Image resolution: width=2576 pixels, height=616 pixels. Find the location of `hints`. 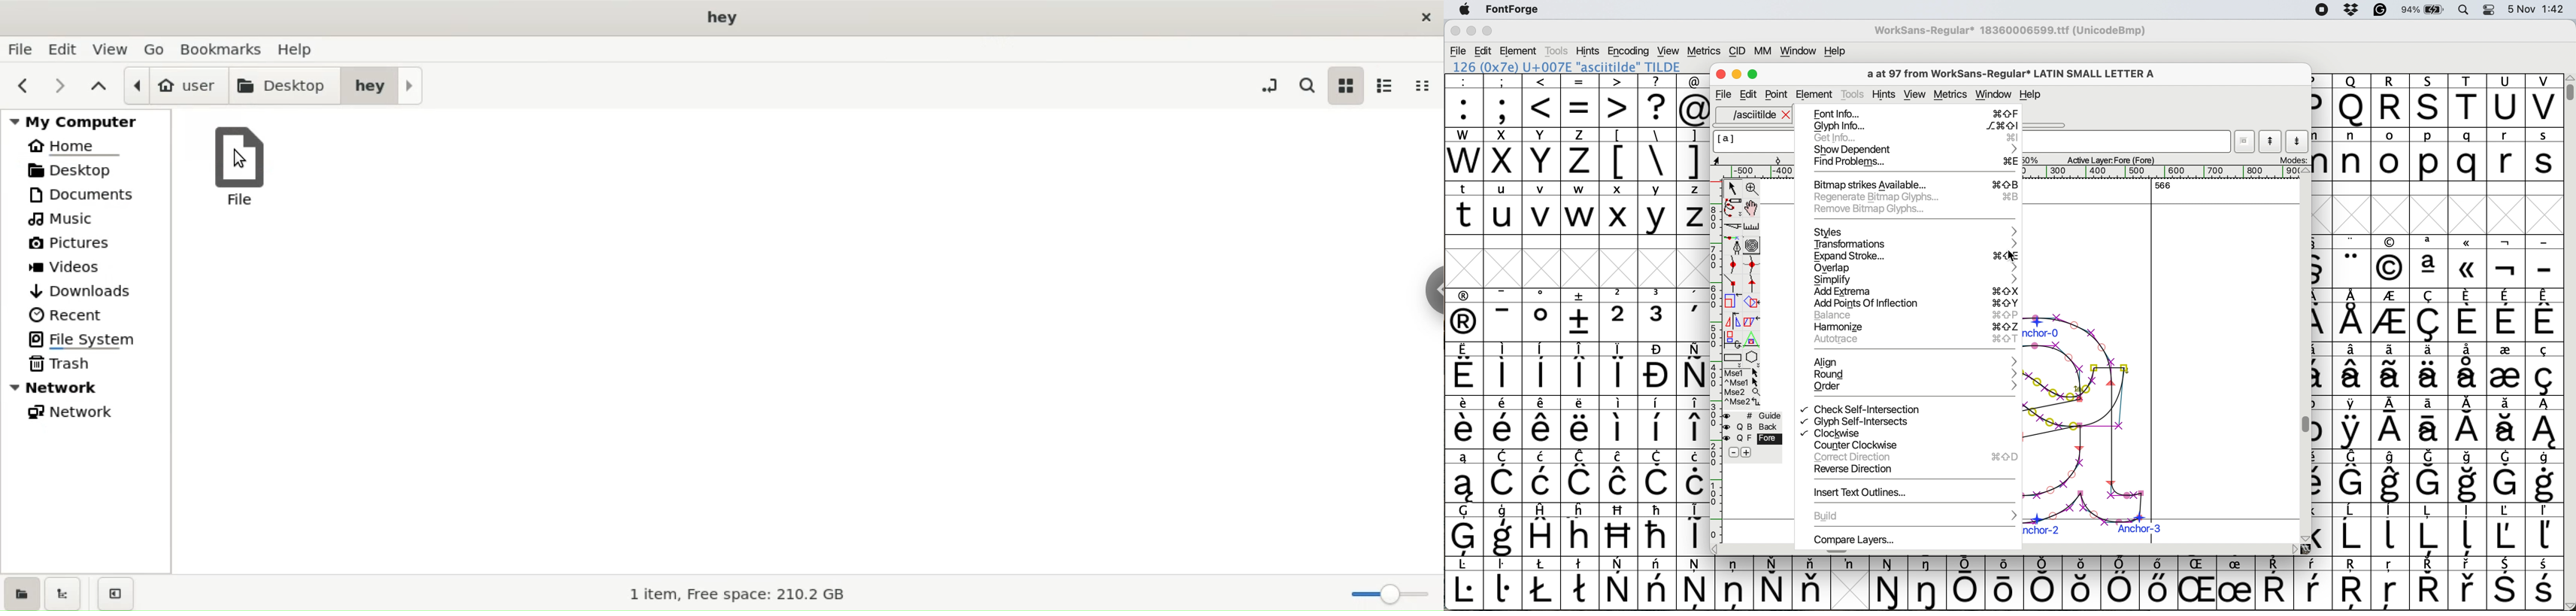

hints is located at coordinates (1886, 95).